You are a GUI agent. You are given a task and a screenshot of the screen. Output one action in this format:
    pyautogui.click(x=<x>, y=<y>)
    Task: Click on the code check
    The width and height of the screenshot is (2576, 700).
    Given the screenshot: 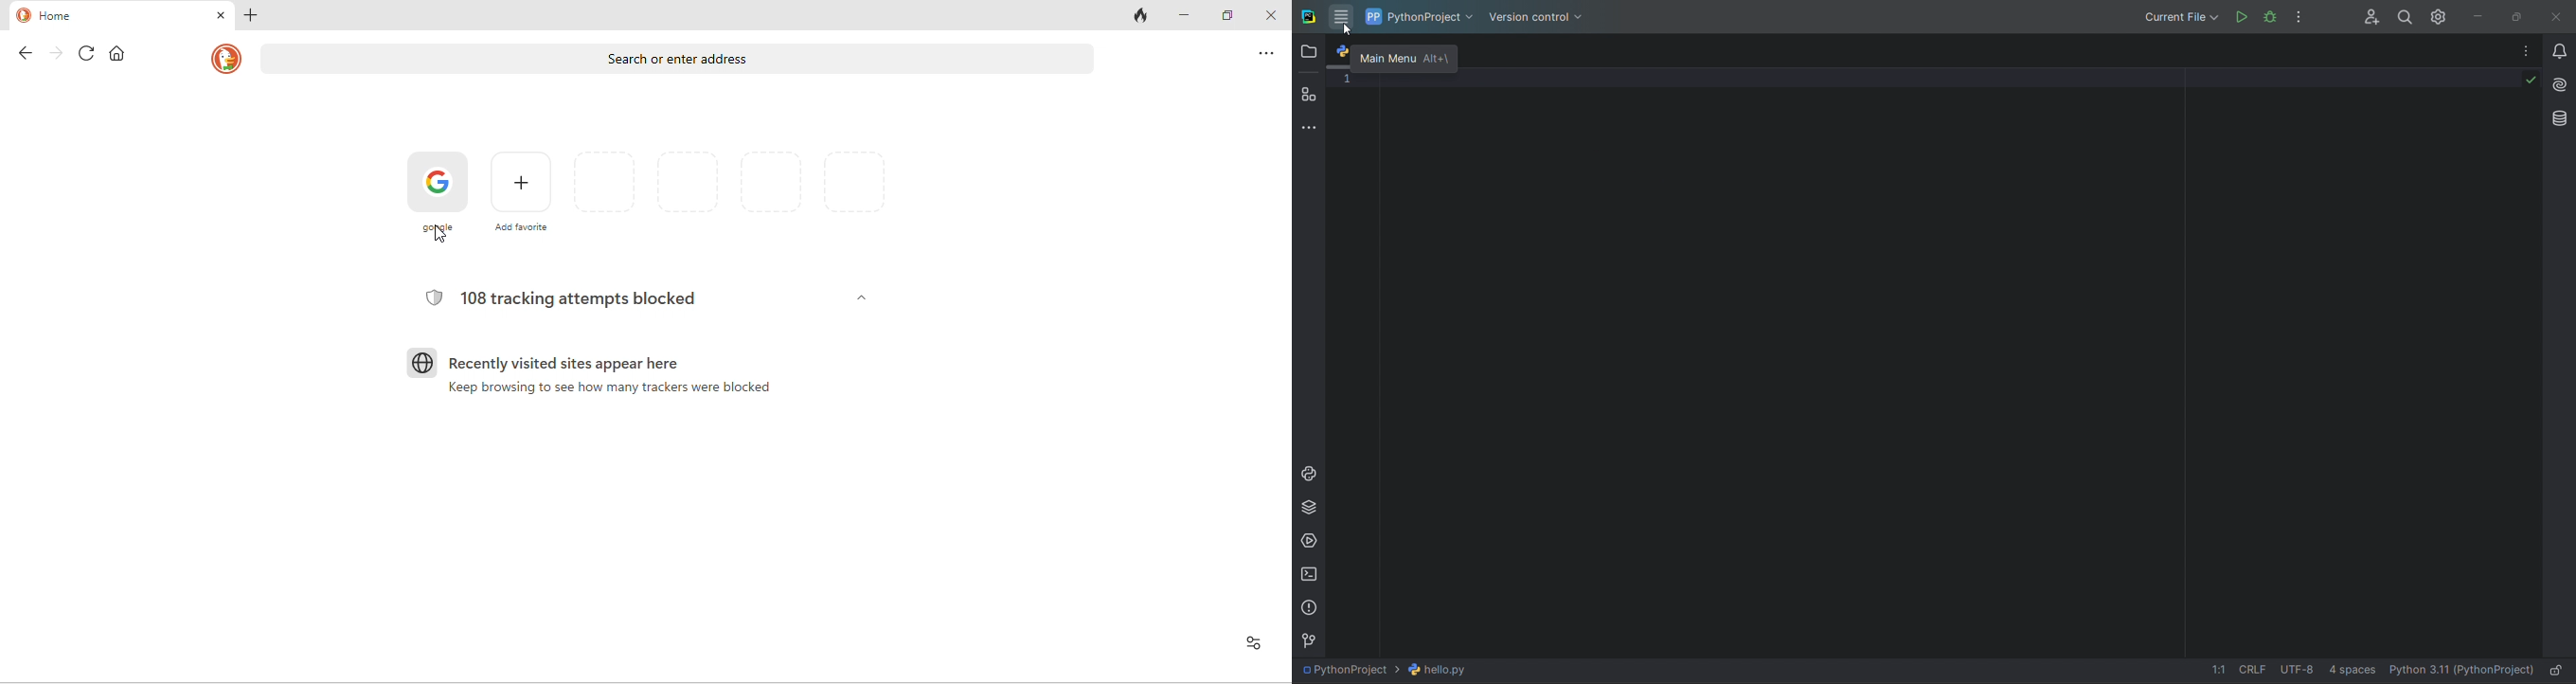 What is the action you would take?
    pyautogui.click(x=2521, y=83)
    